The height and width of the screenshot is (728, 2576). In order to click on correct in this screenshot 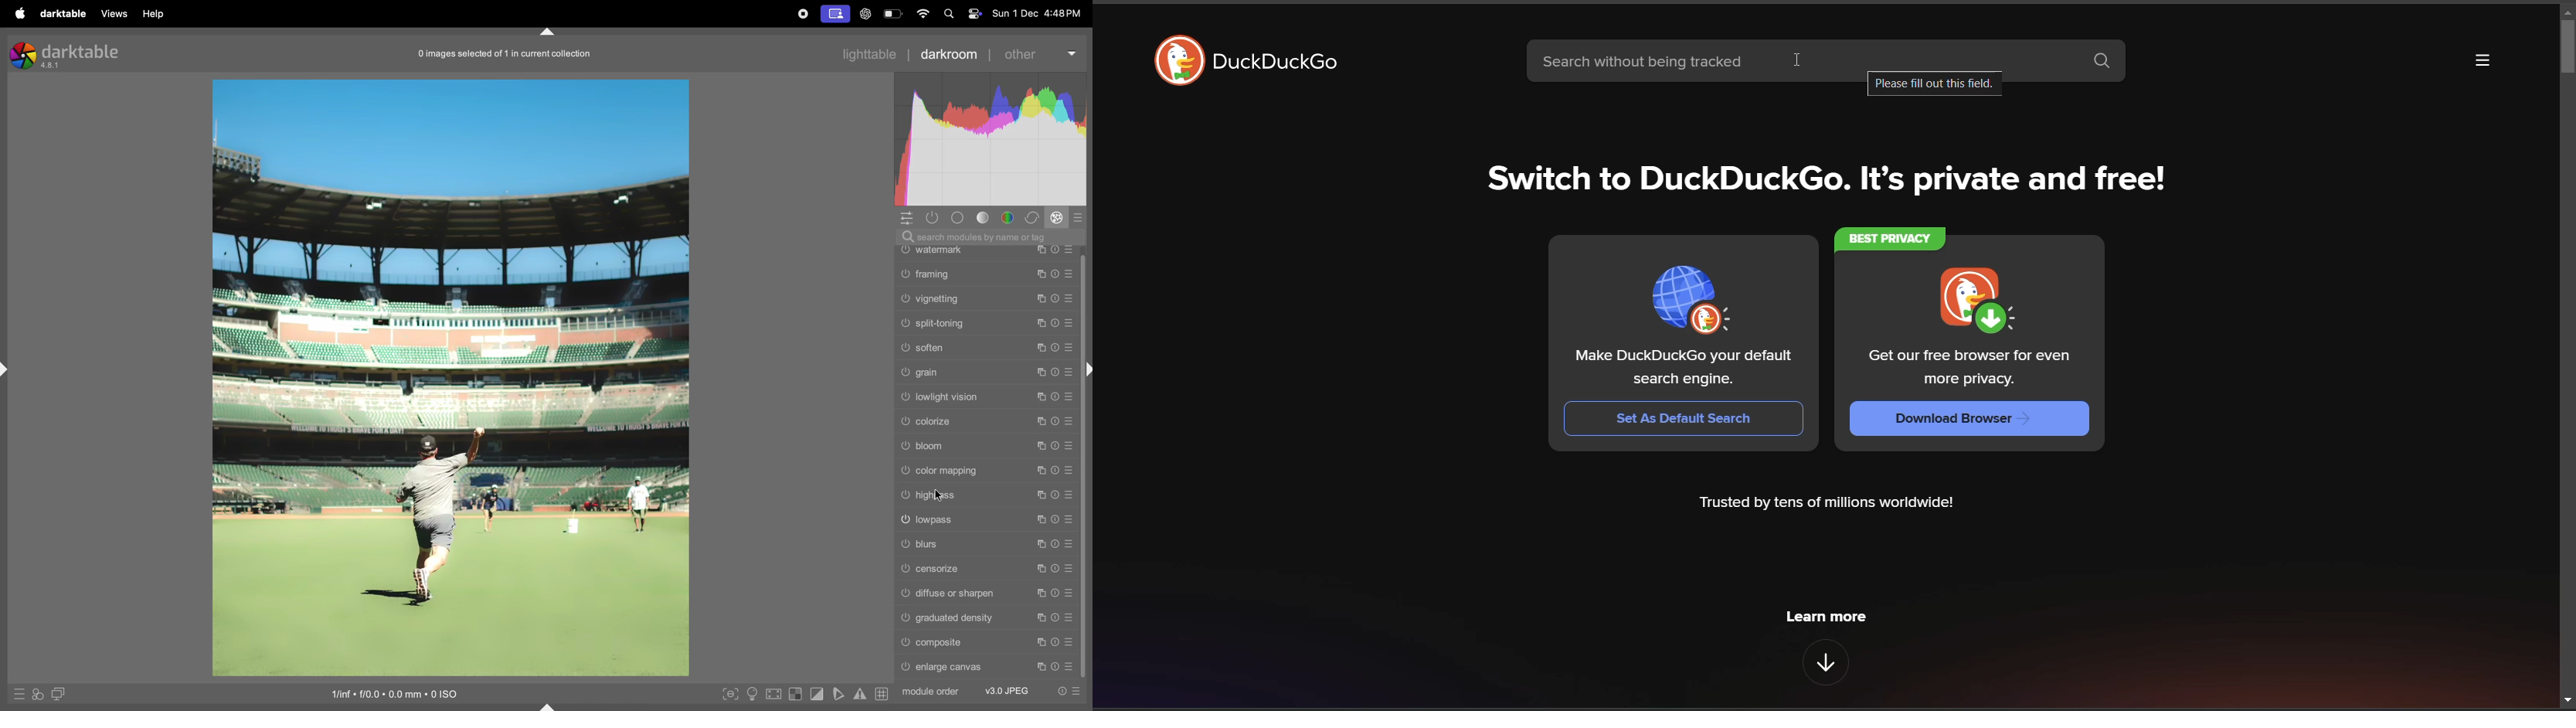, I will do `click(1033, 217)`.